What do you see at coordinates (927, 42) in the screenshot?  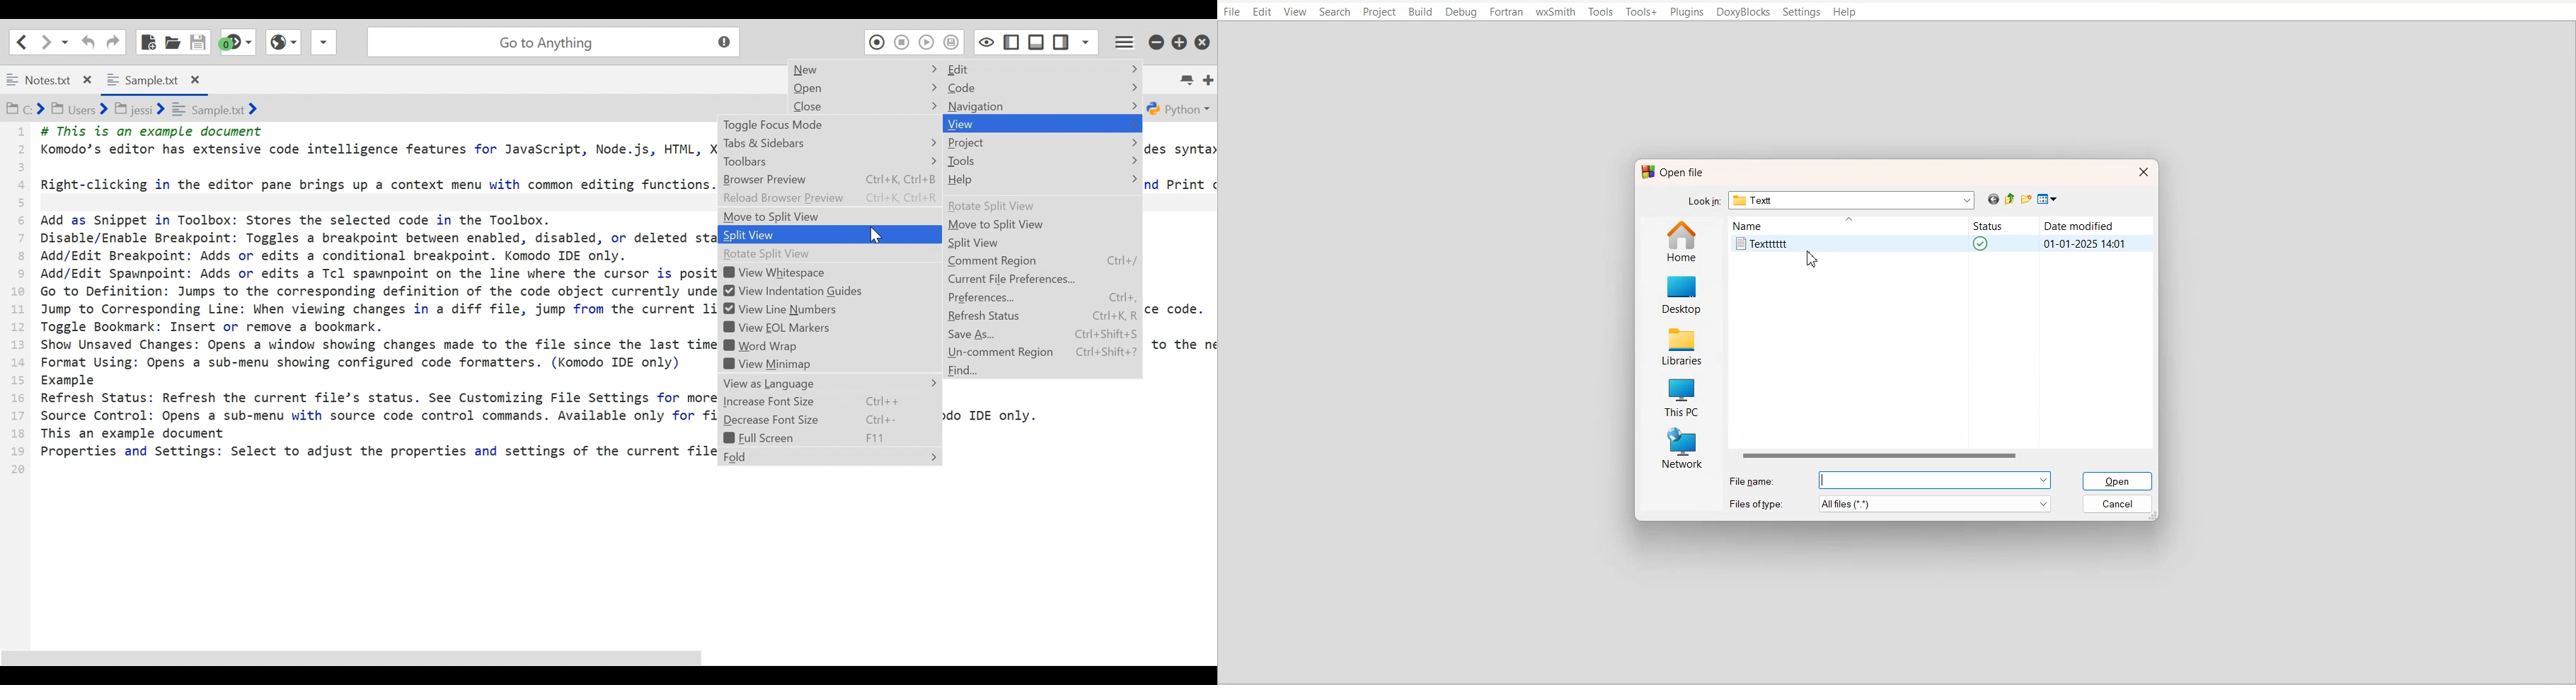 I see `Play Last Macro` at bounding box center [927, 42].